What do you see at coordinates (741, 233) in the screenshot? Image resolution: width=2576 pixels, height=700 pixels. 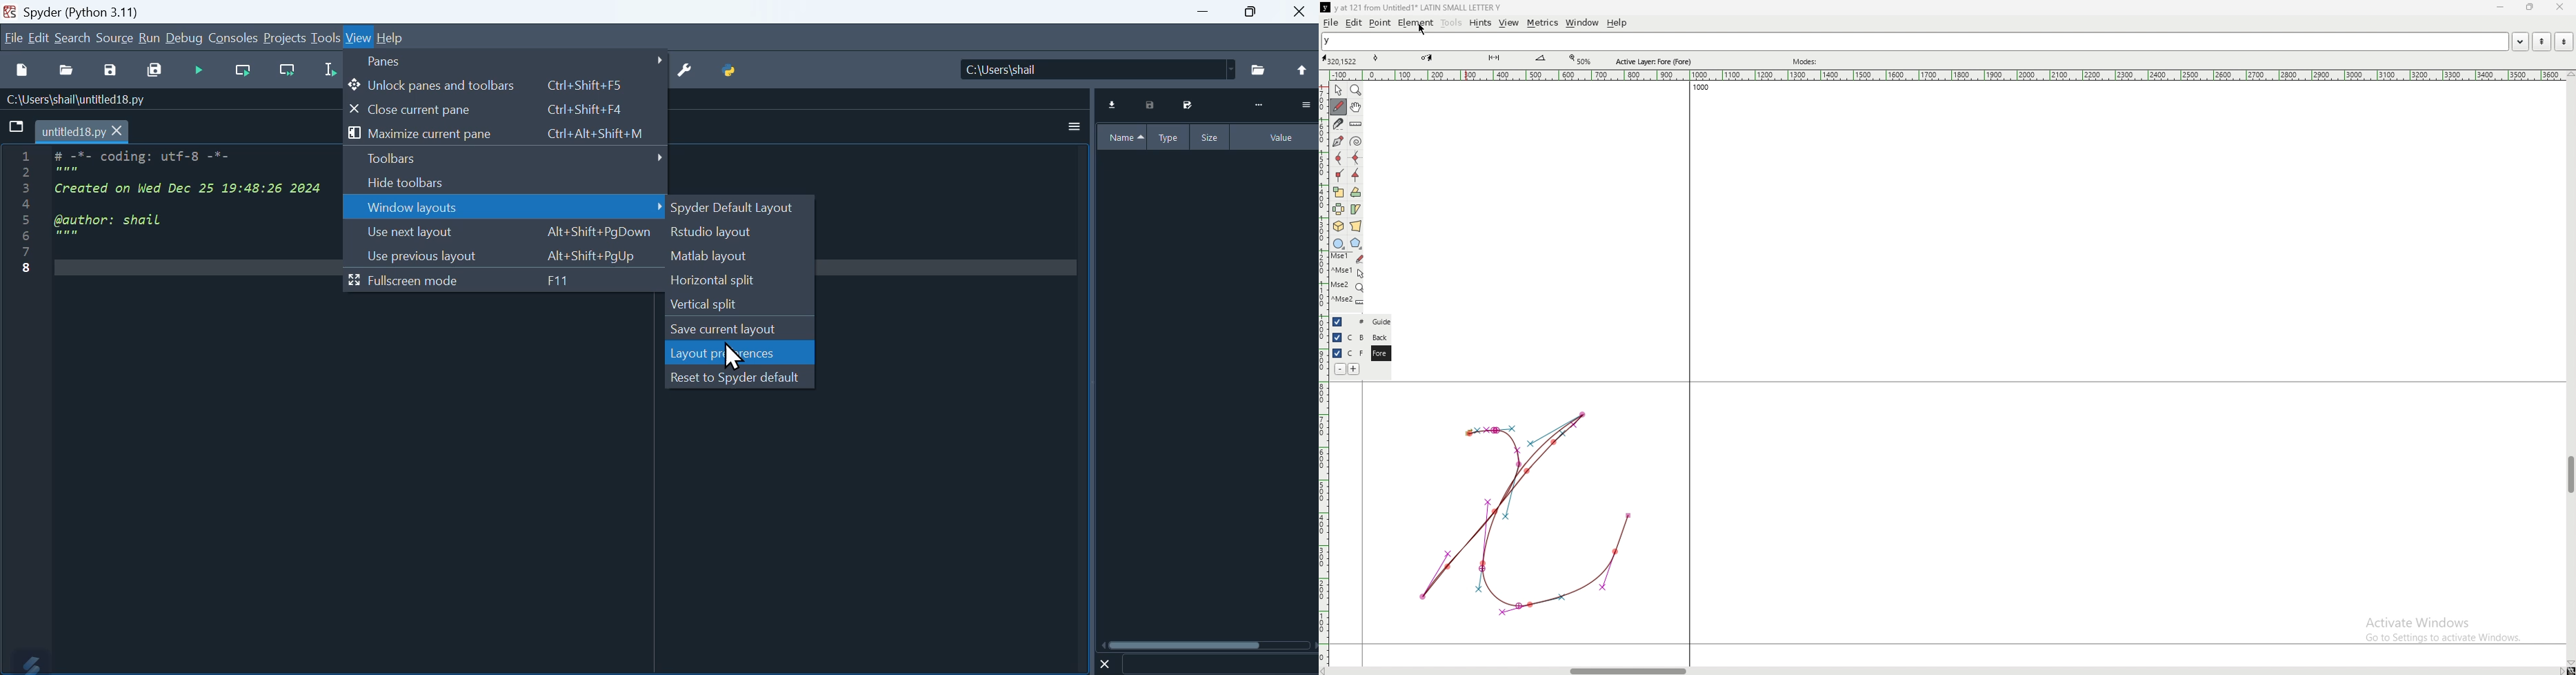 I see `R studio layout` at bounding box center [741, 233].